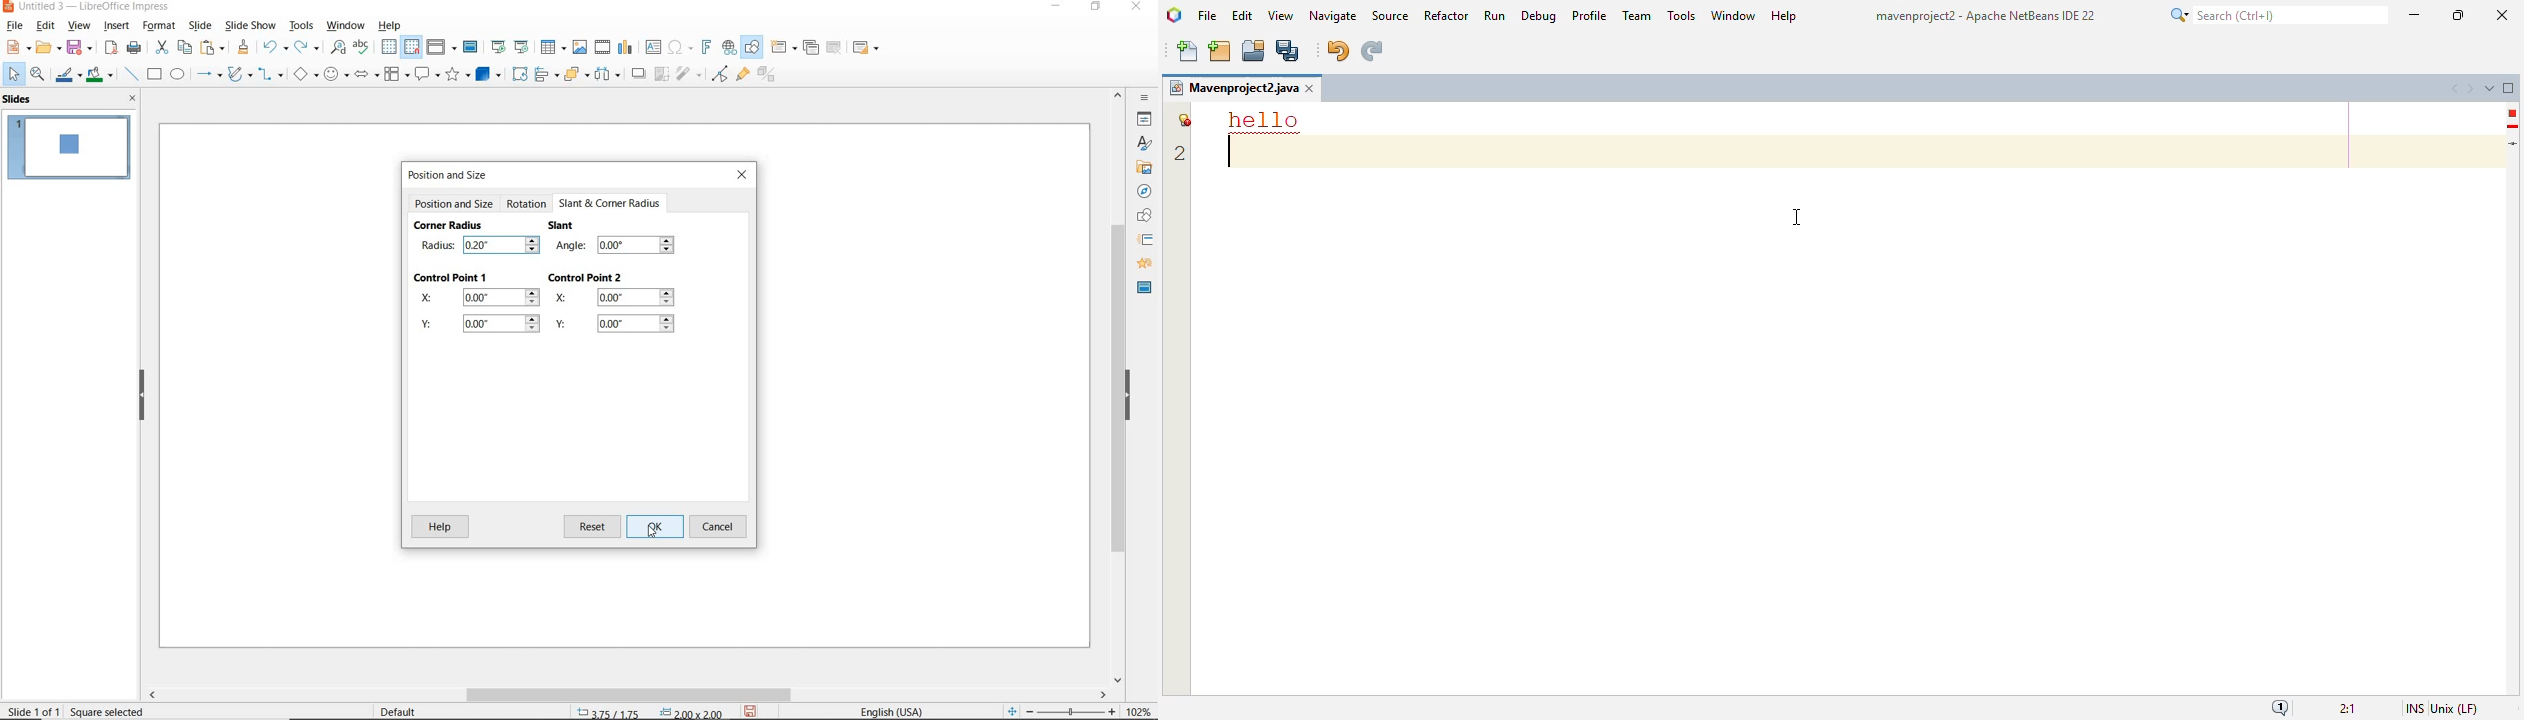 This screenshot has width=2548, height=728. What do you see at coordinates (663, 75) in the screenshot?
I see `crop image` at bounding box center [663, 75].